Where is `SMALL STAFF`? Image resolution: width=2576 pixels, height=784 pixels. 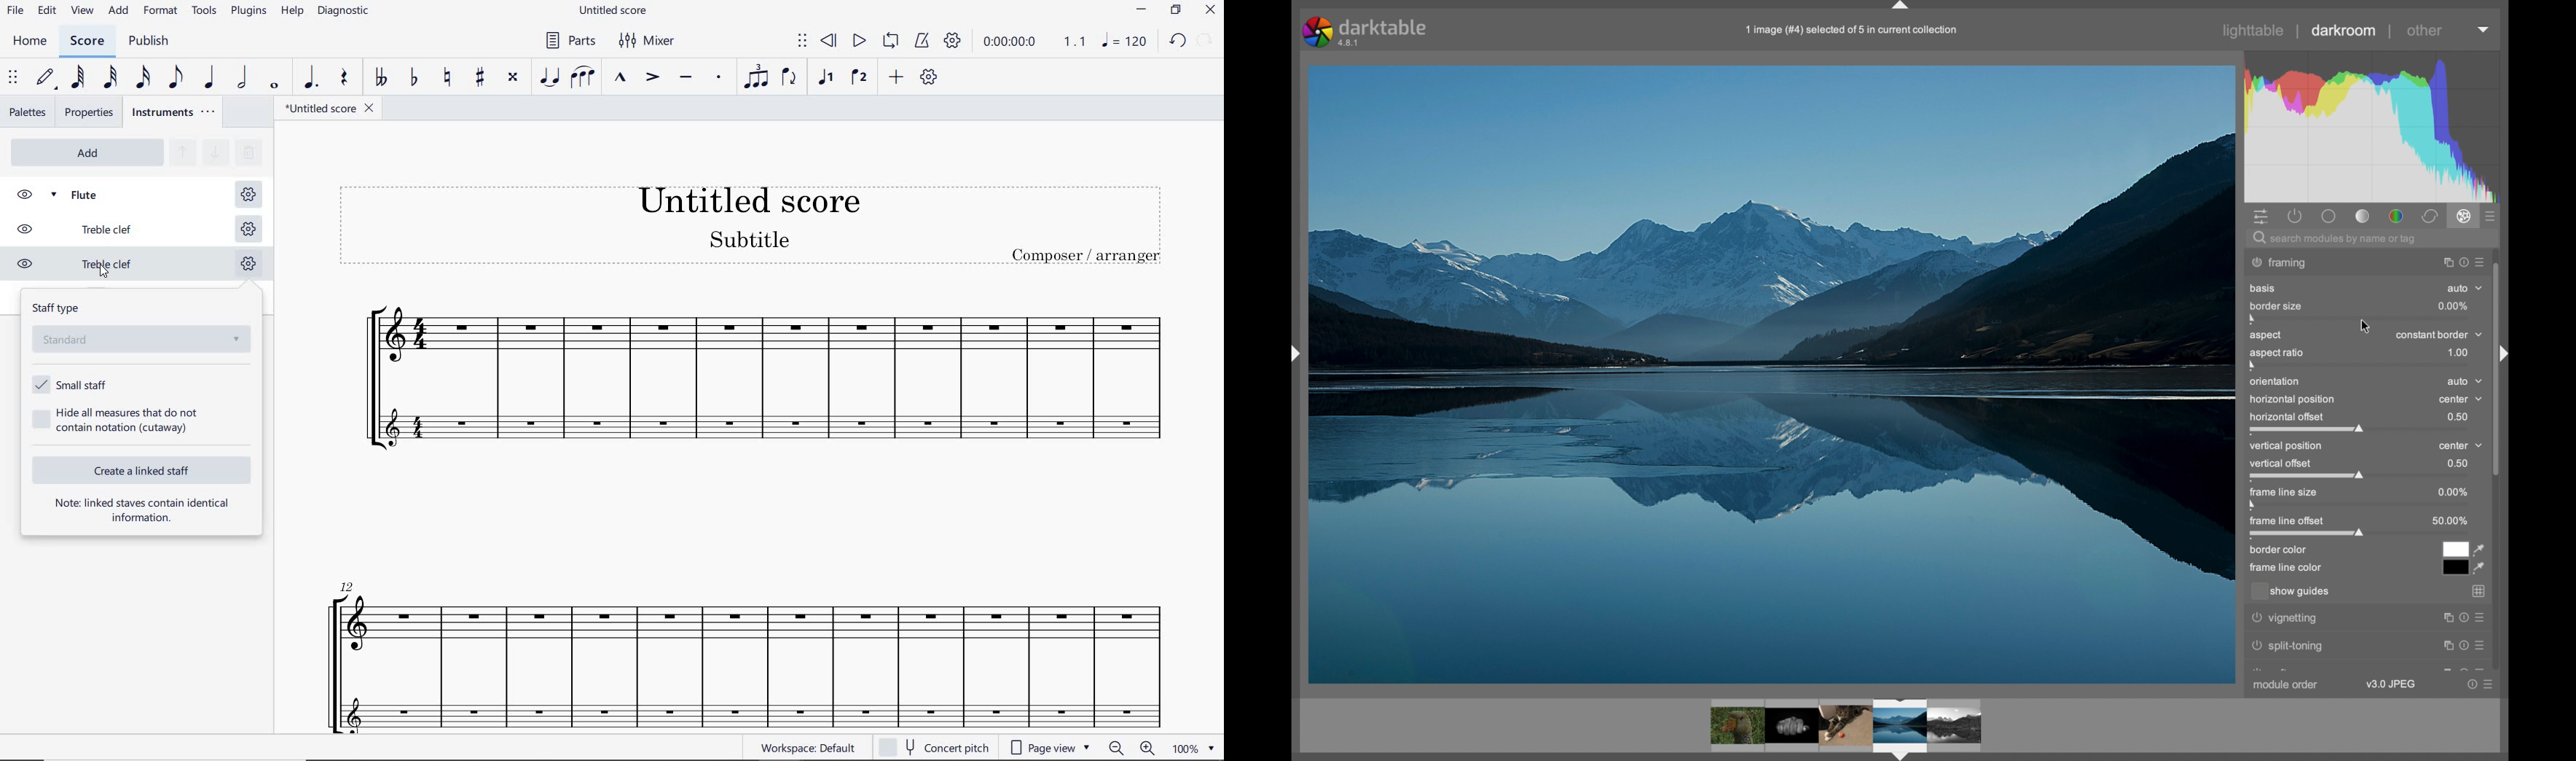 SMALL STAFF is located at coordinates (70, 384).